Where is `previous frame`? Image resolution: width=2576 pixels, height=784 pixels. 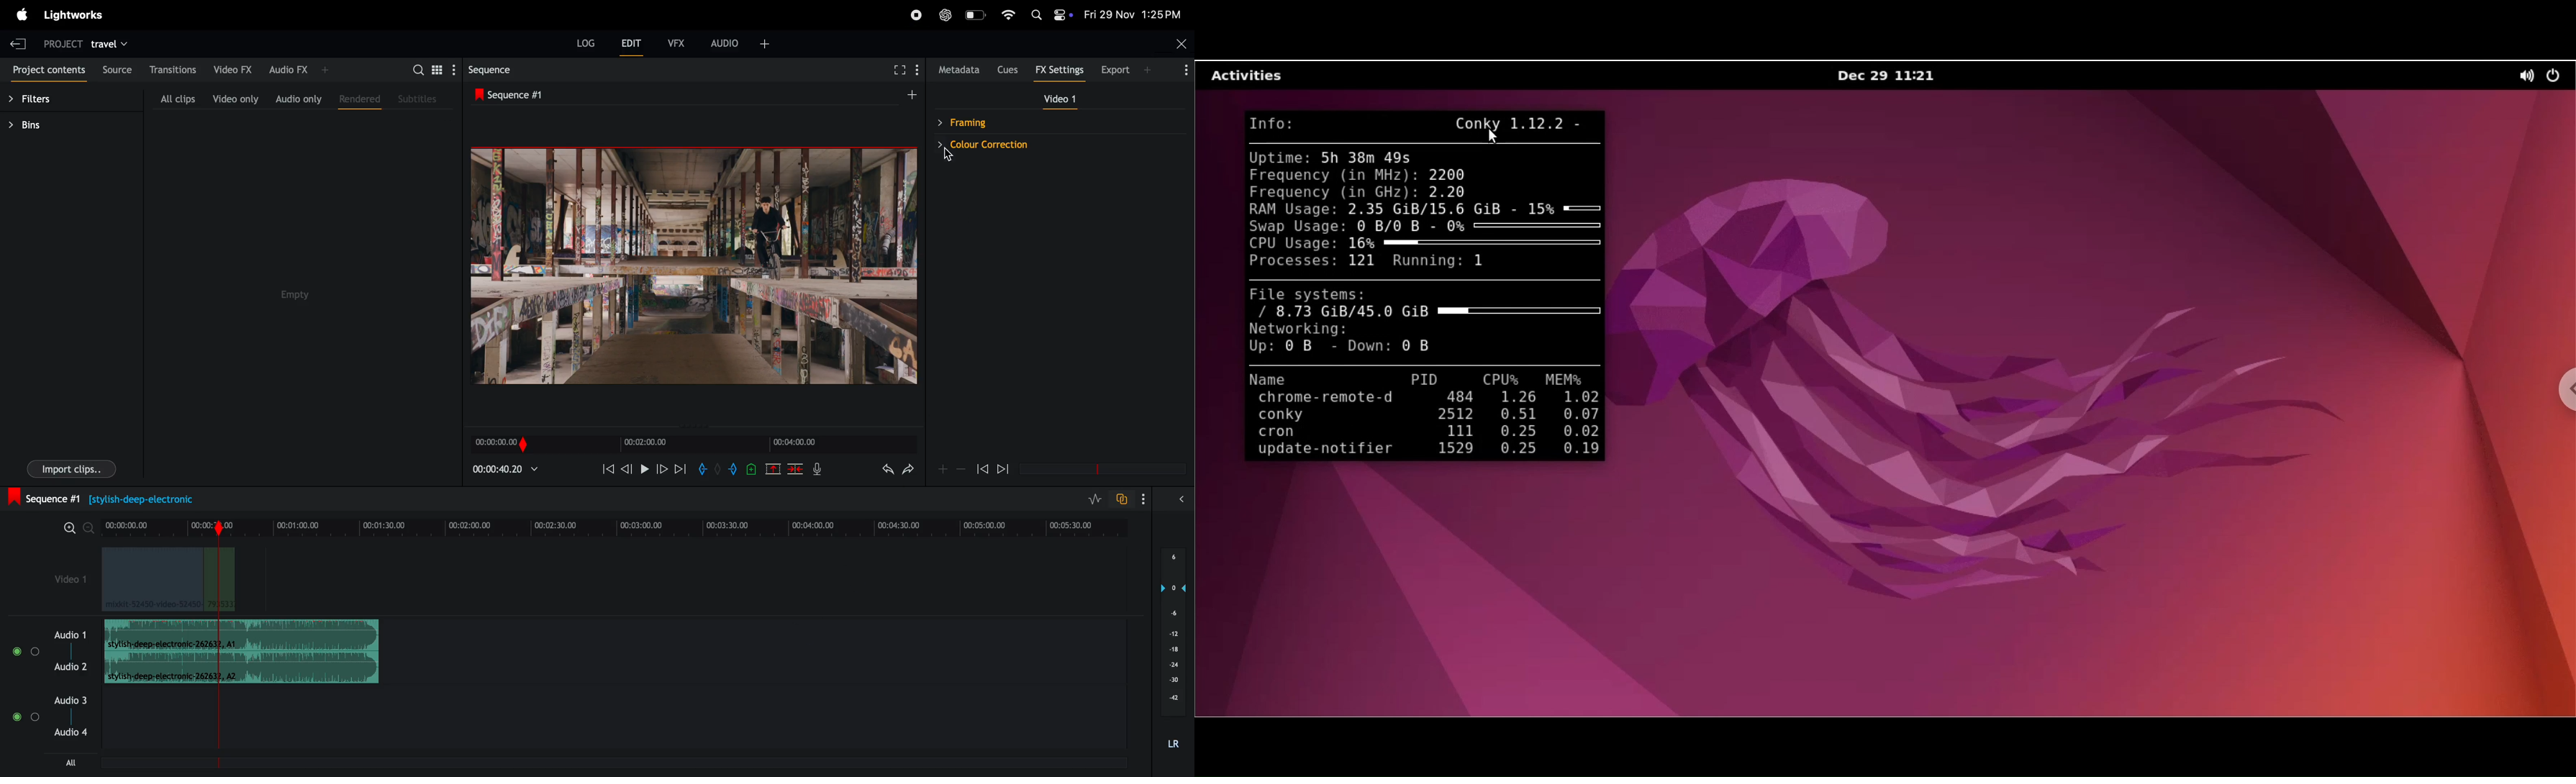 previous frame is located at coordinates (629, 468).